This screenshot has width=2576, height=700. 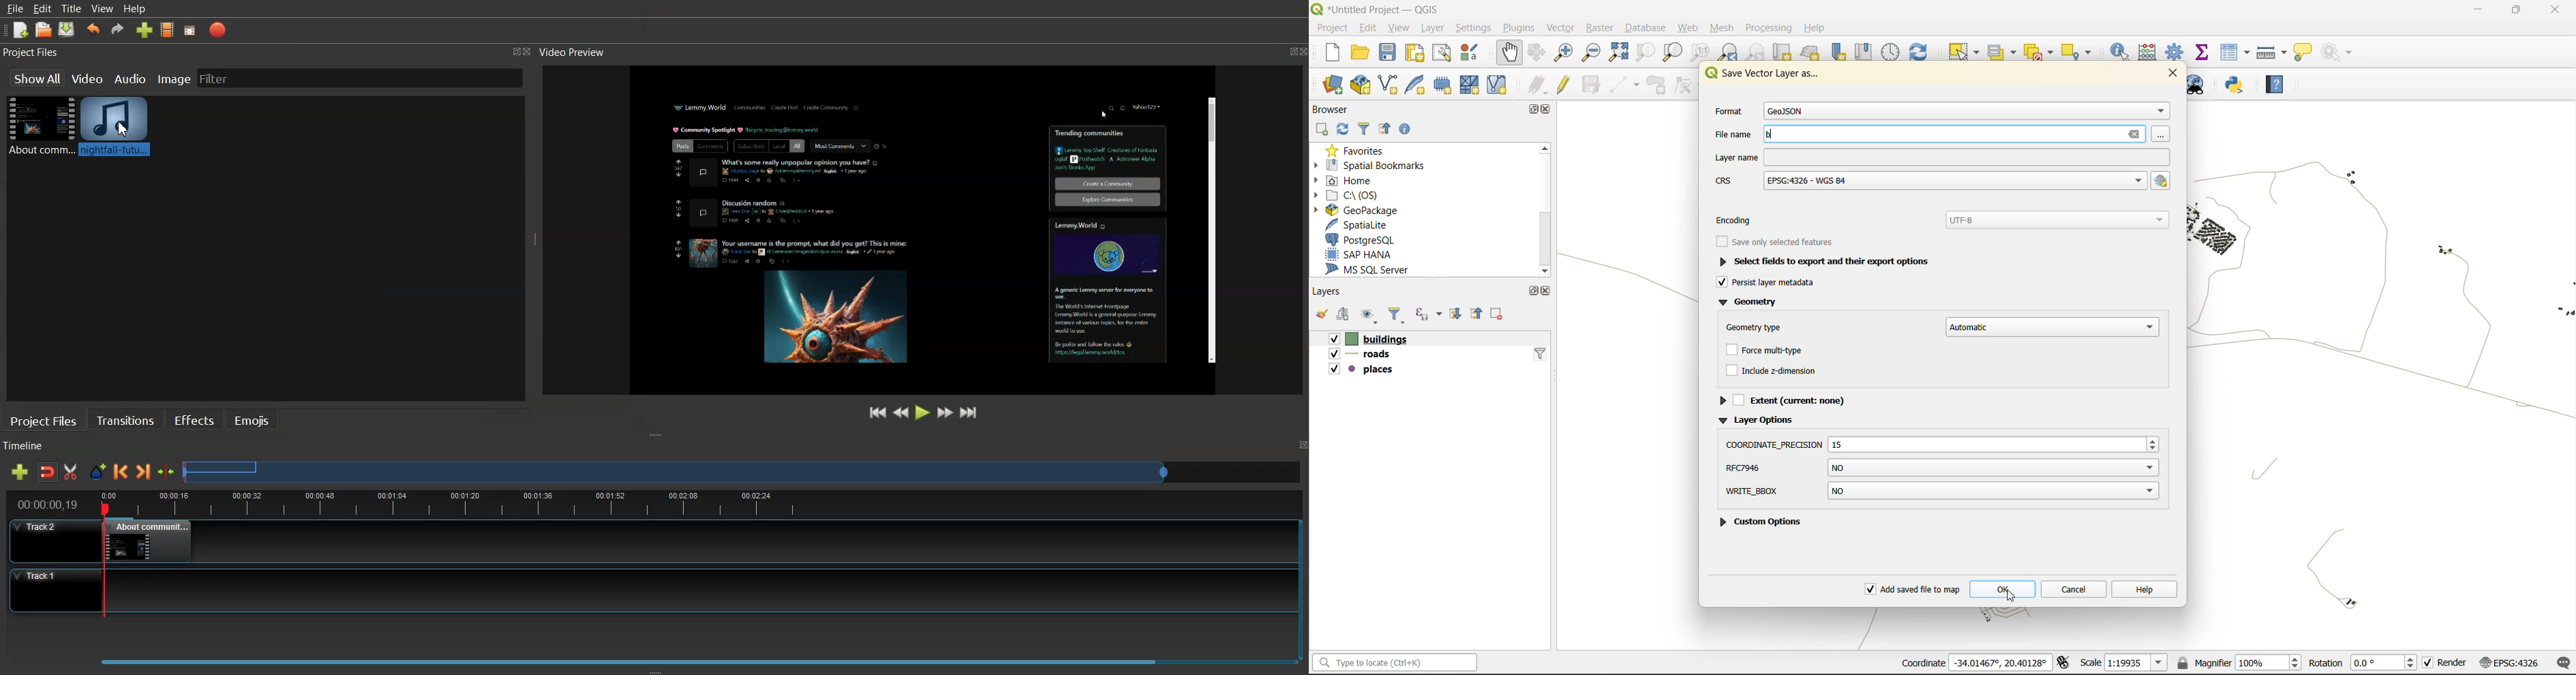 What do you see at coordinates (535, 242) in the screenshot?
I see `Window Adjuster` at bounding box center [535, 242].